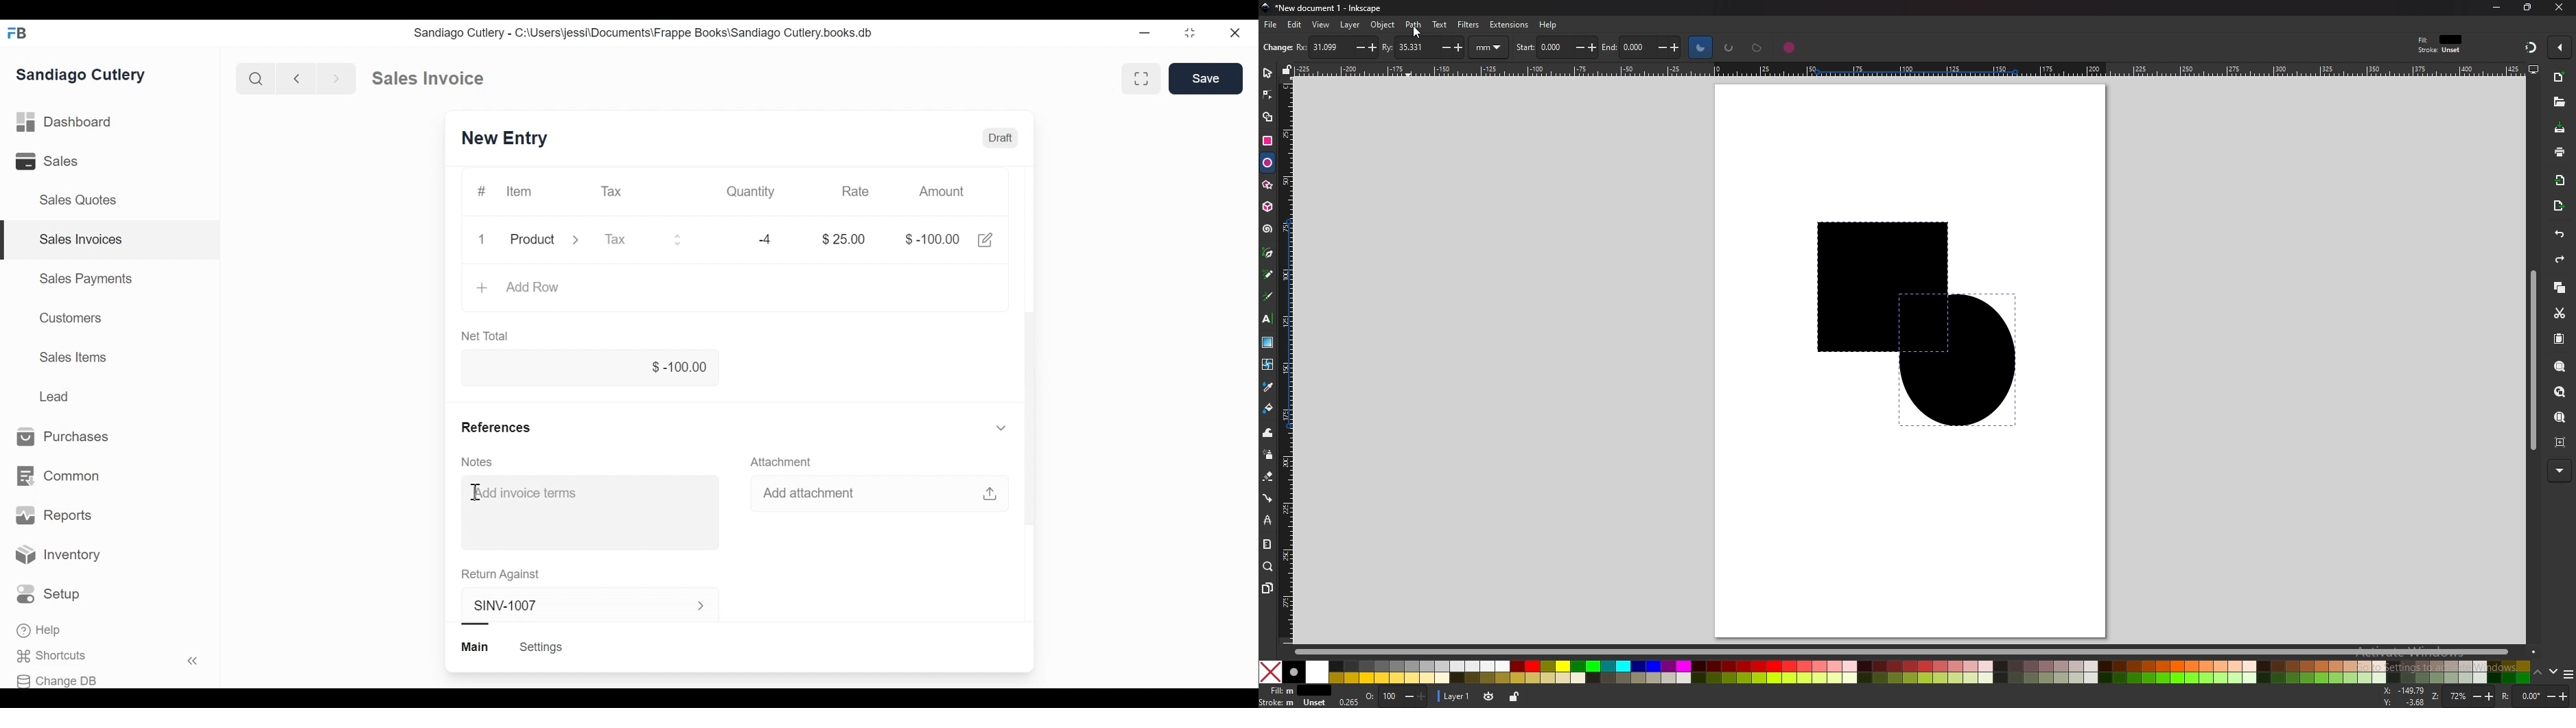 This screenshot has height=728, width=2576. I want to click on Shortcuts, so click(50, 656).